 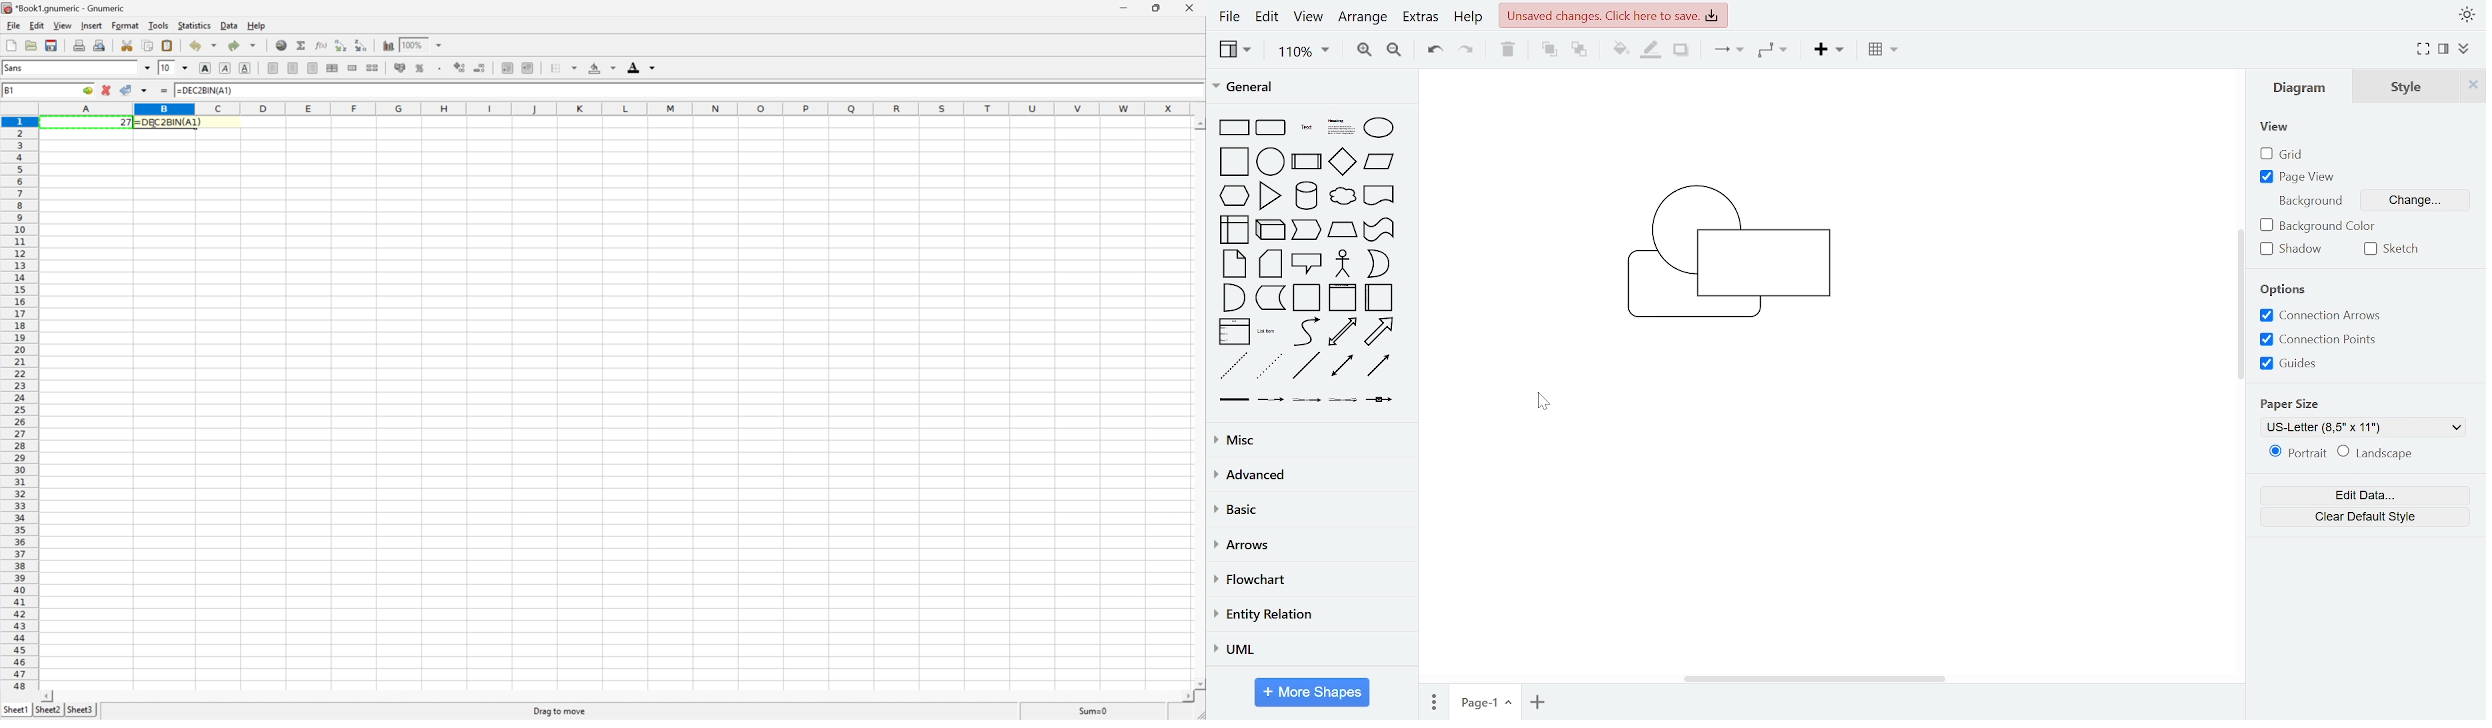 What do you see at coordinates (1232, 399) in the screenshot?
I see `link` at bounding box center [1232, 399].